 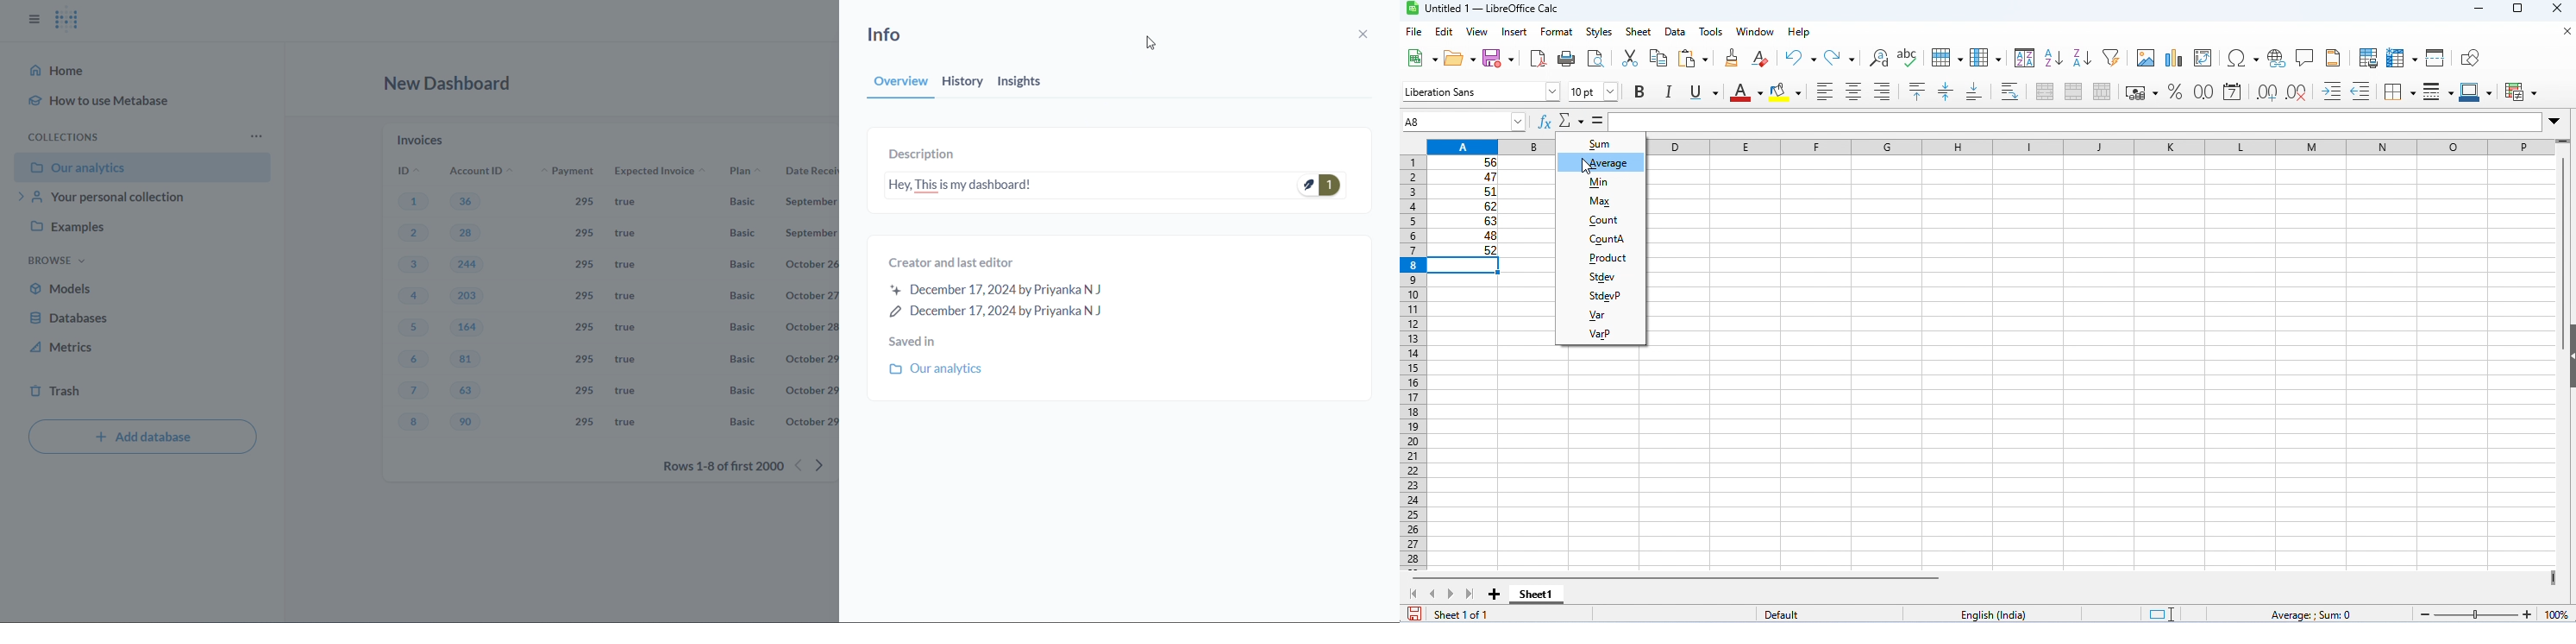 I want to click on merge cells, so click(x=2073, y=91).